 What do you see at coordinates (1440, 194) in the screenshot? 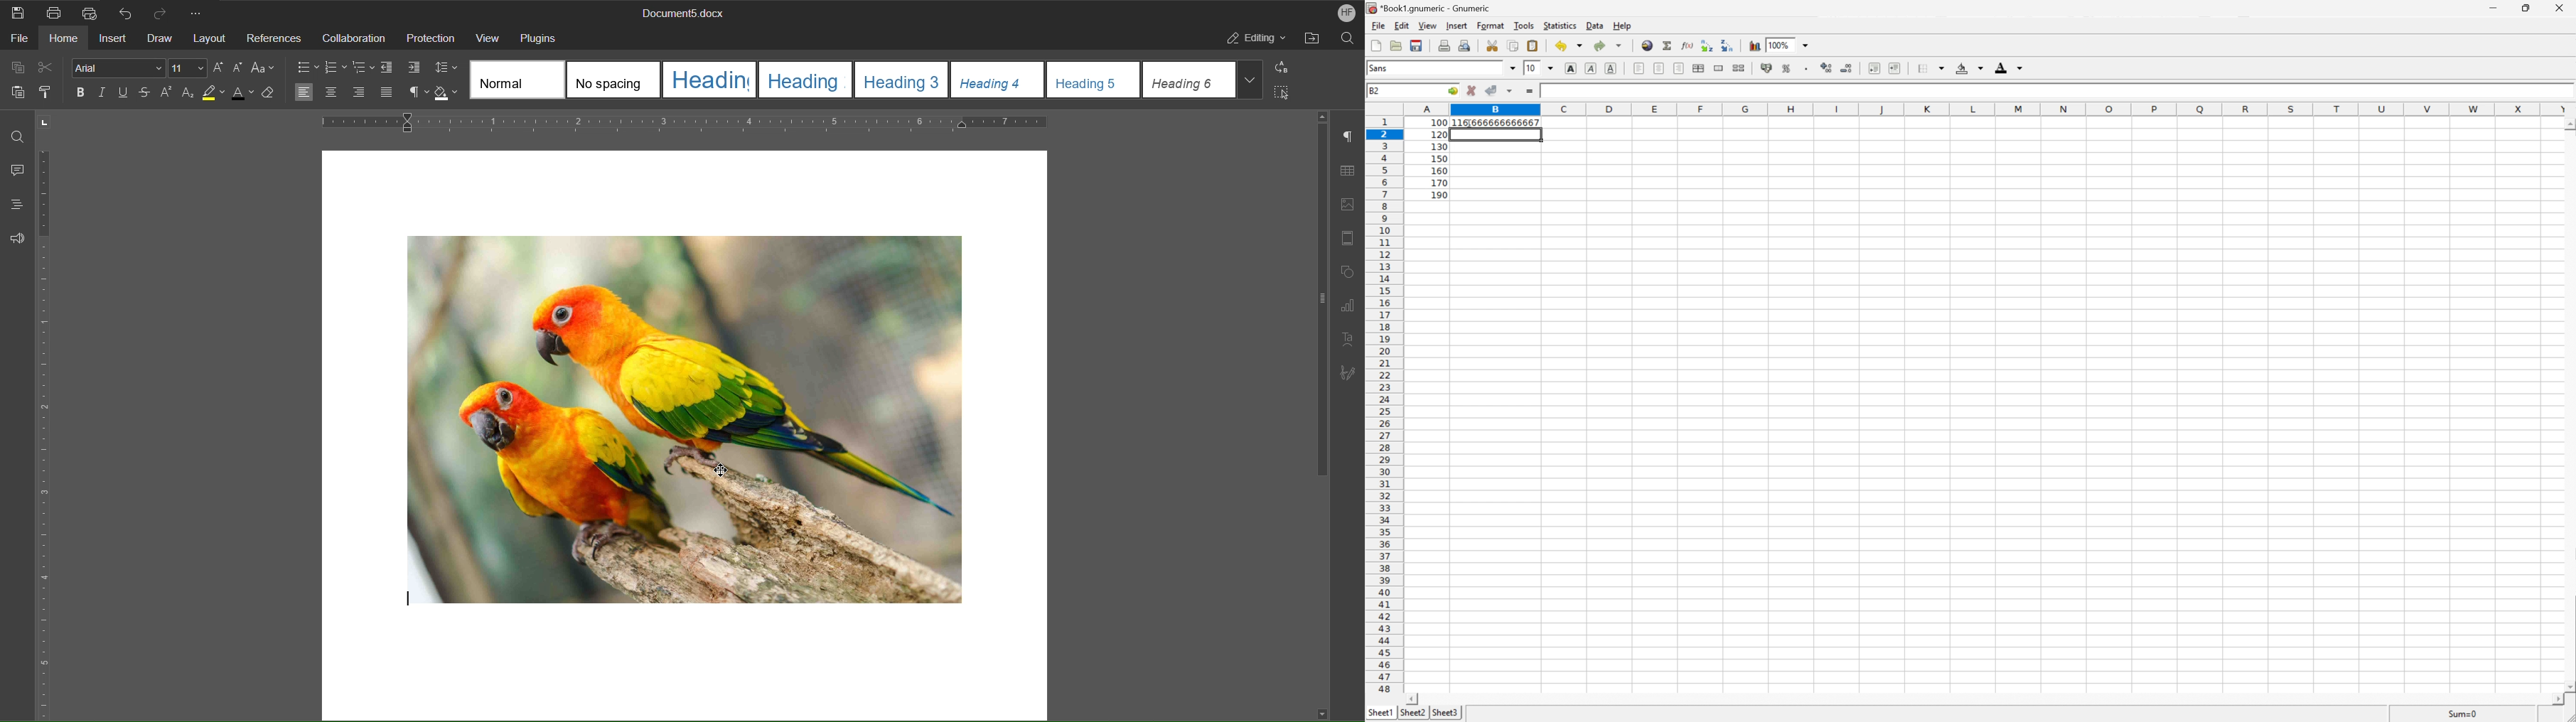
I see `190` at bounding box center [1440, 194].